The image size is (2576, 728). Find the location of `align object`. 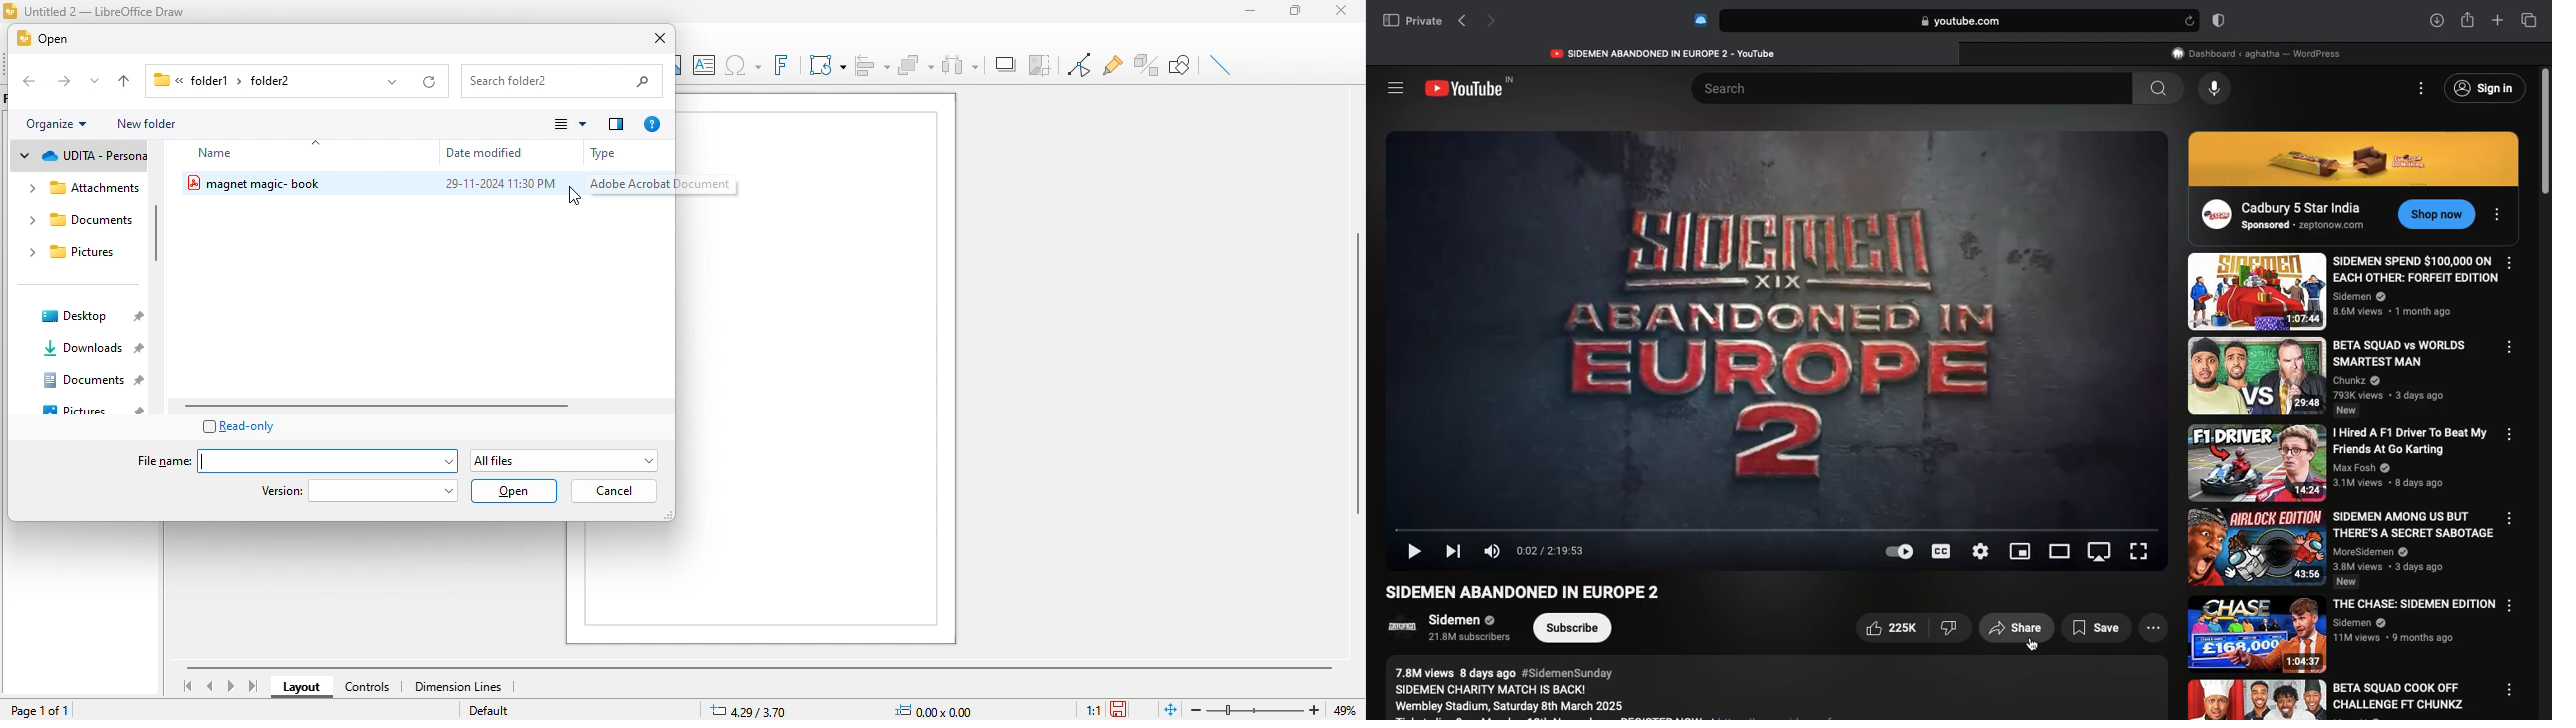

align object is located at coordinates (872, 63).